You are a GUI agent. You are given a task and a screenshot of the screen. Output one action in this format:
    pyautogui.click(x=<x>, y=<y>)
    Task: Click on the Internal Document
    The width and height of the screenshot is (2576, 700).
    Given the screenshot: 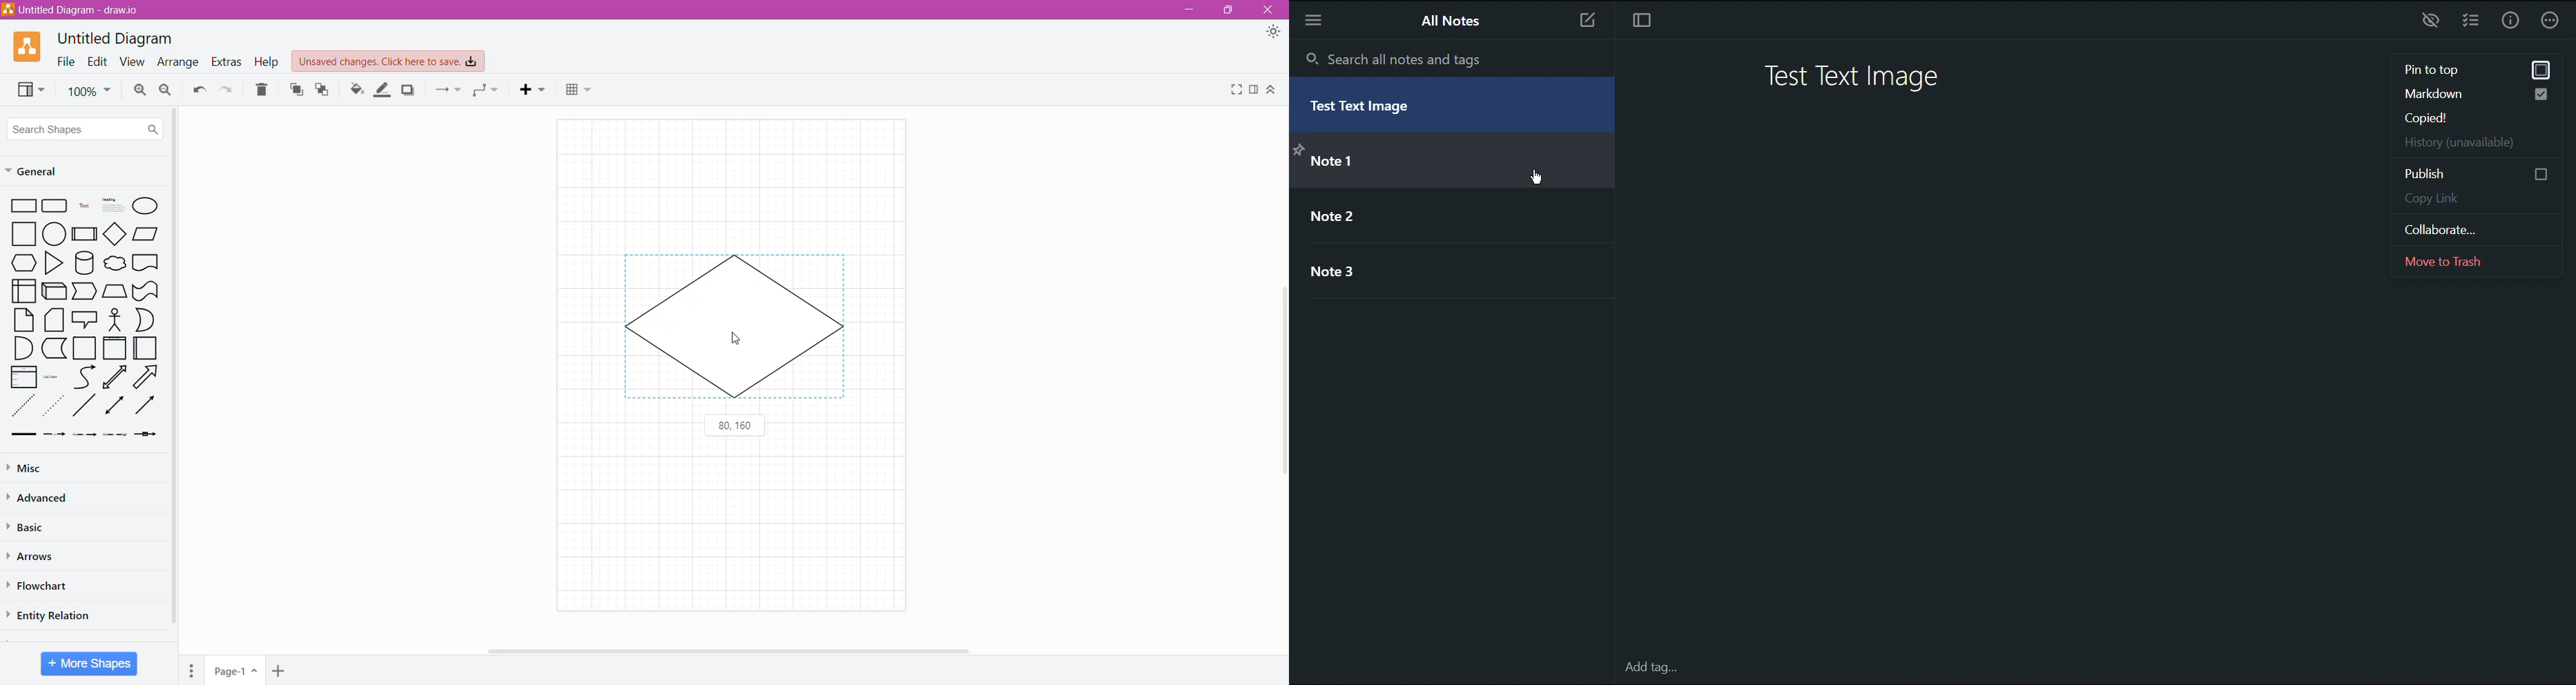 What is the action you would take?
    pyautogui.click(x=23, y=289)
    